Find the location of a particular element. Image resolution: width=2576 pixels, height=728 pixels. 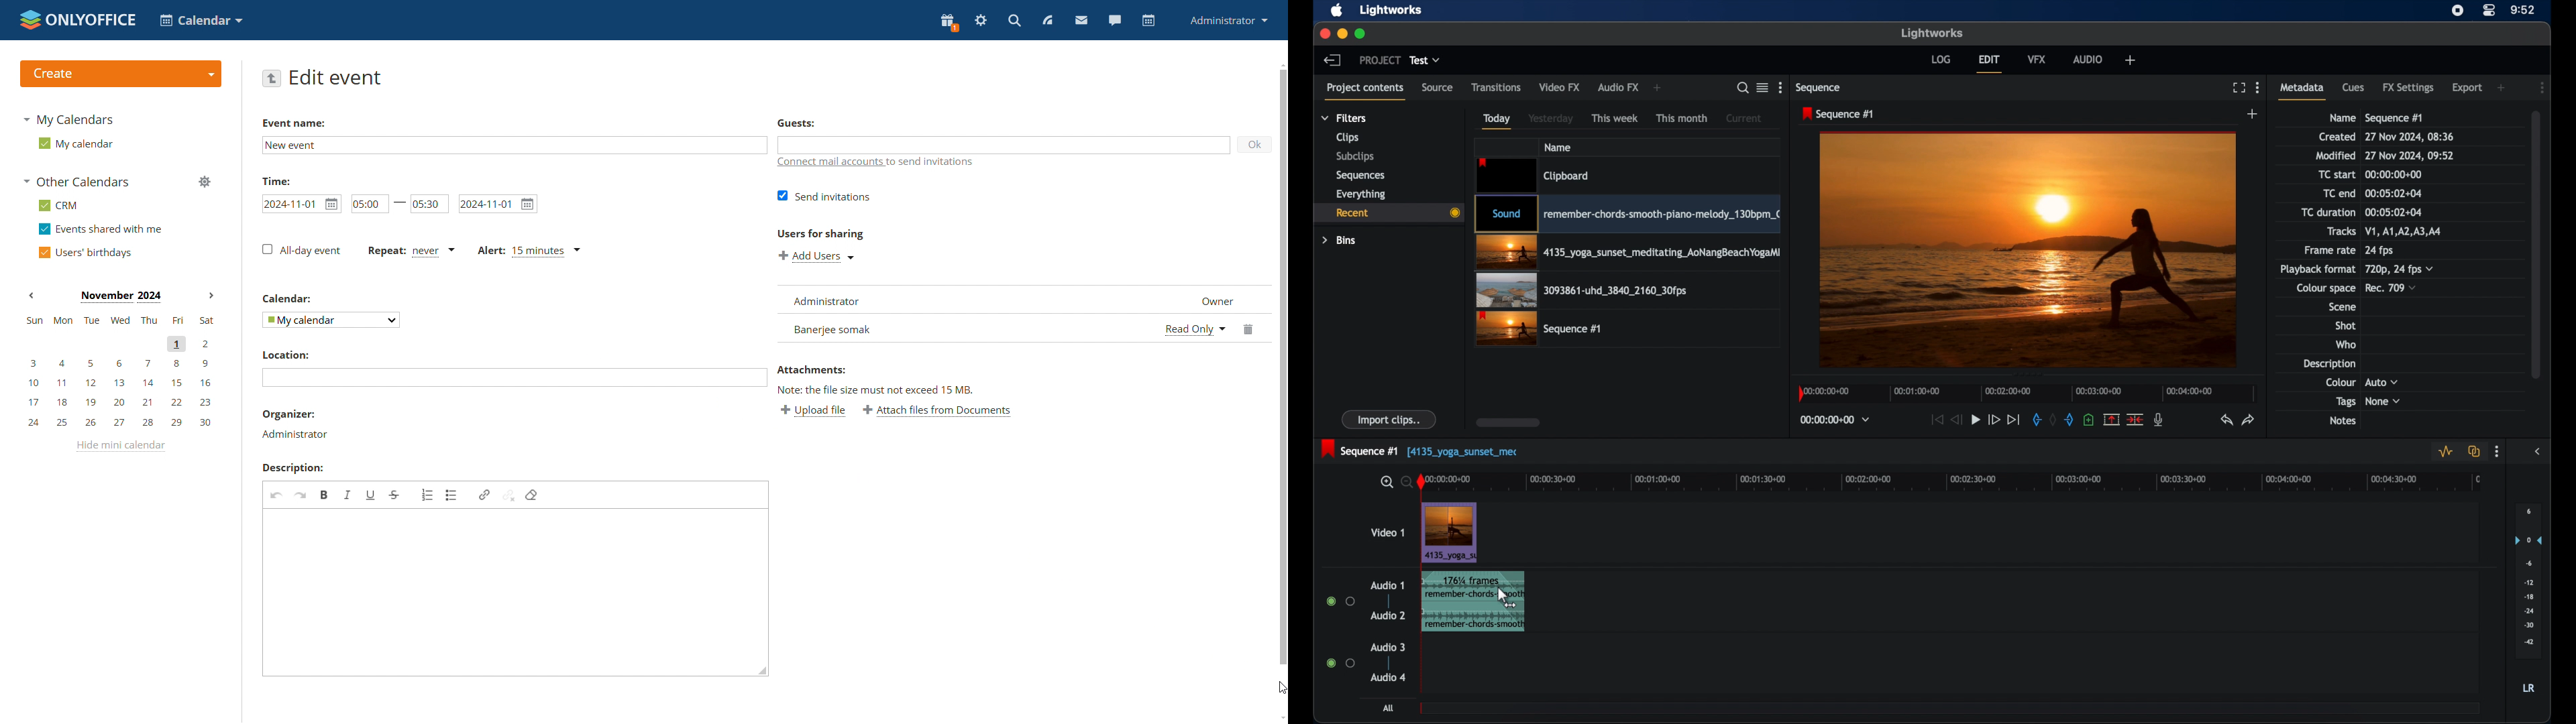

zoom out is located at coordinates (1403, 481).